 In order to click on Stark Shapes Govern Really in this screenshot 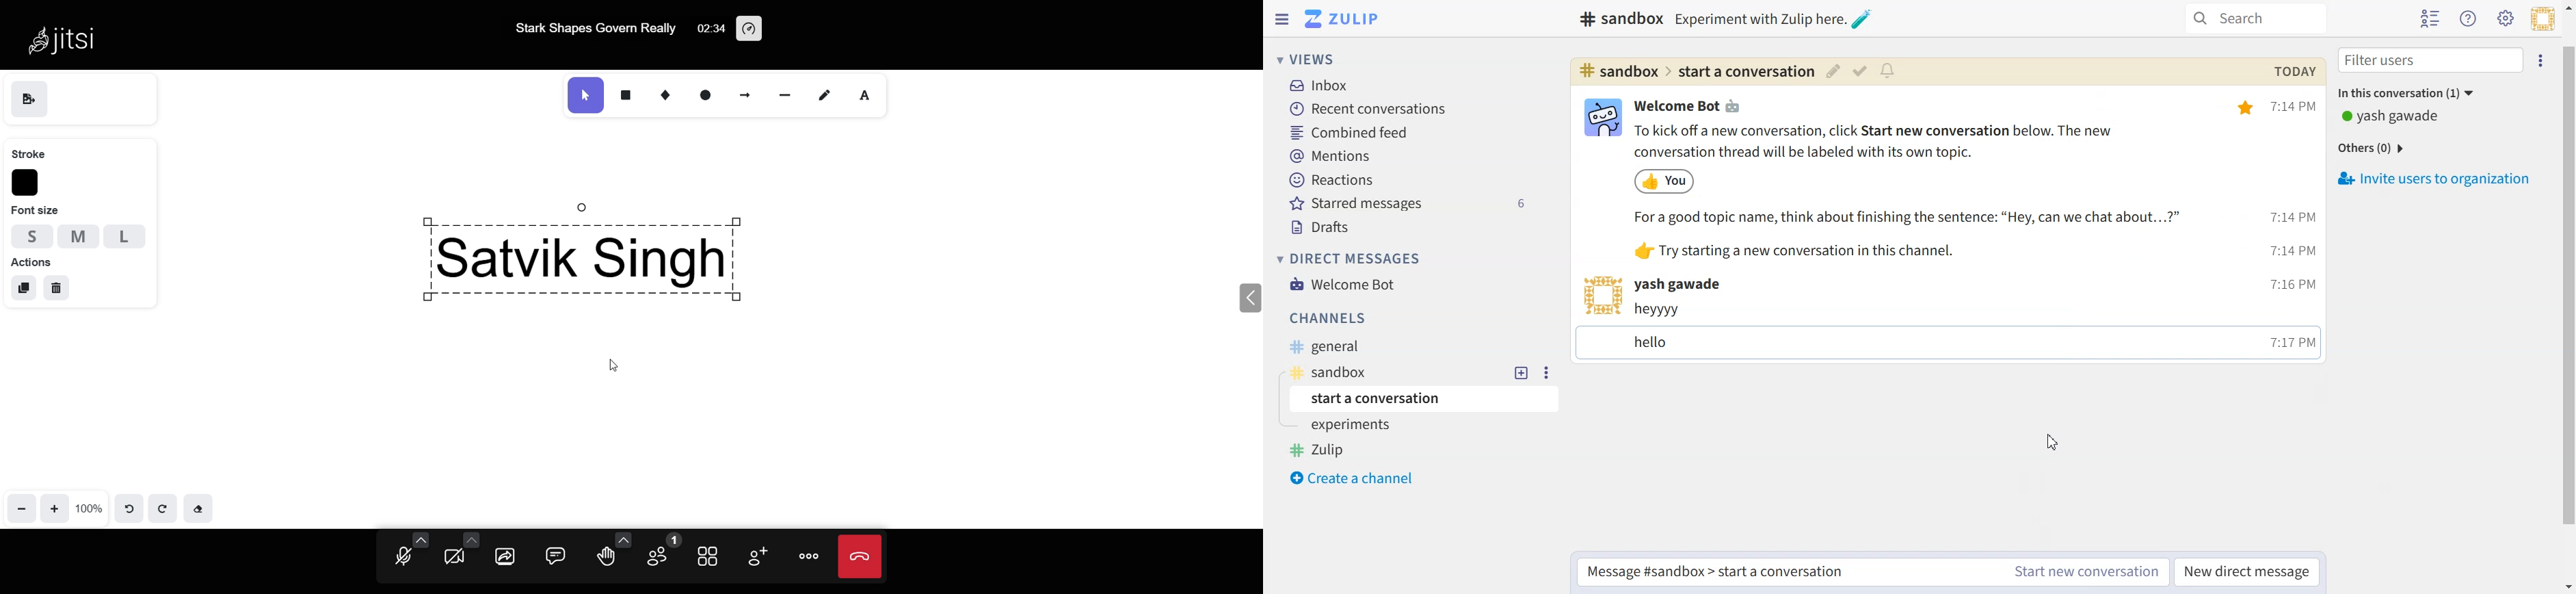, I will do `click(591, 34)`.